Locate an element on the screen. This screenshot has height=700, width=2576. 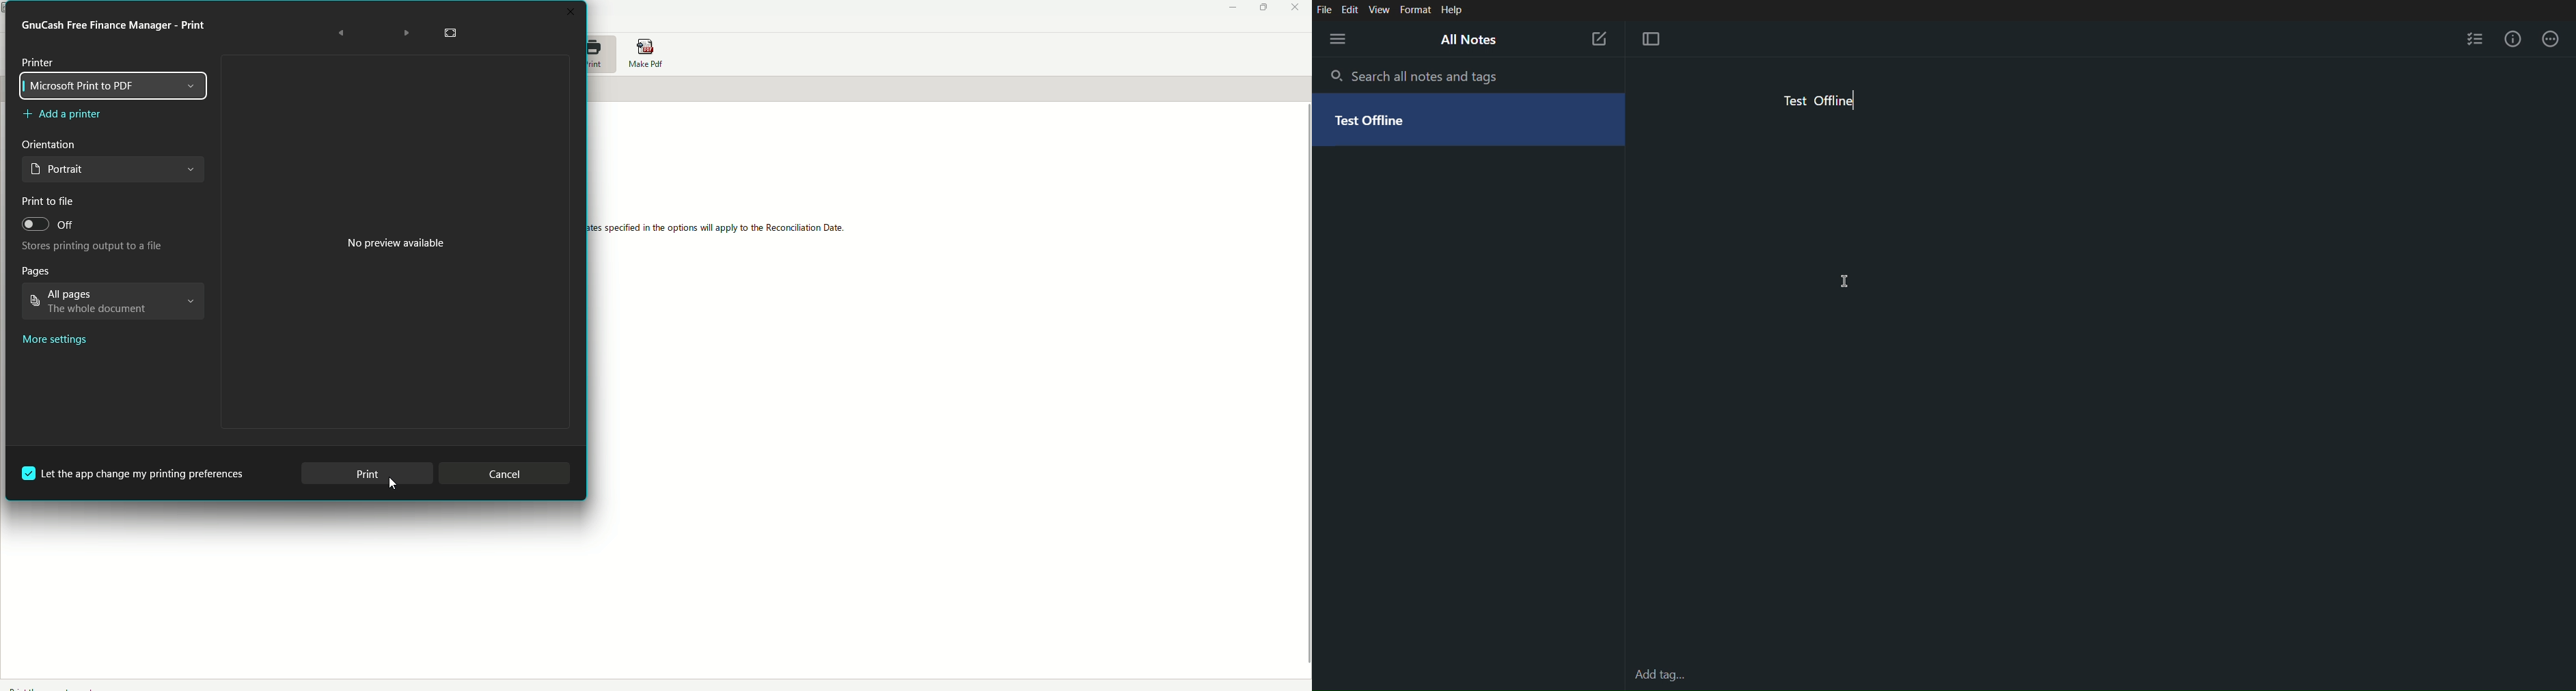
Test offline is located at coordinates (1820, 103).